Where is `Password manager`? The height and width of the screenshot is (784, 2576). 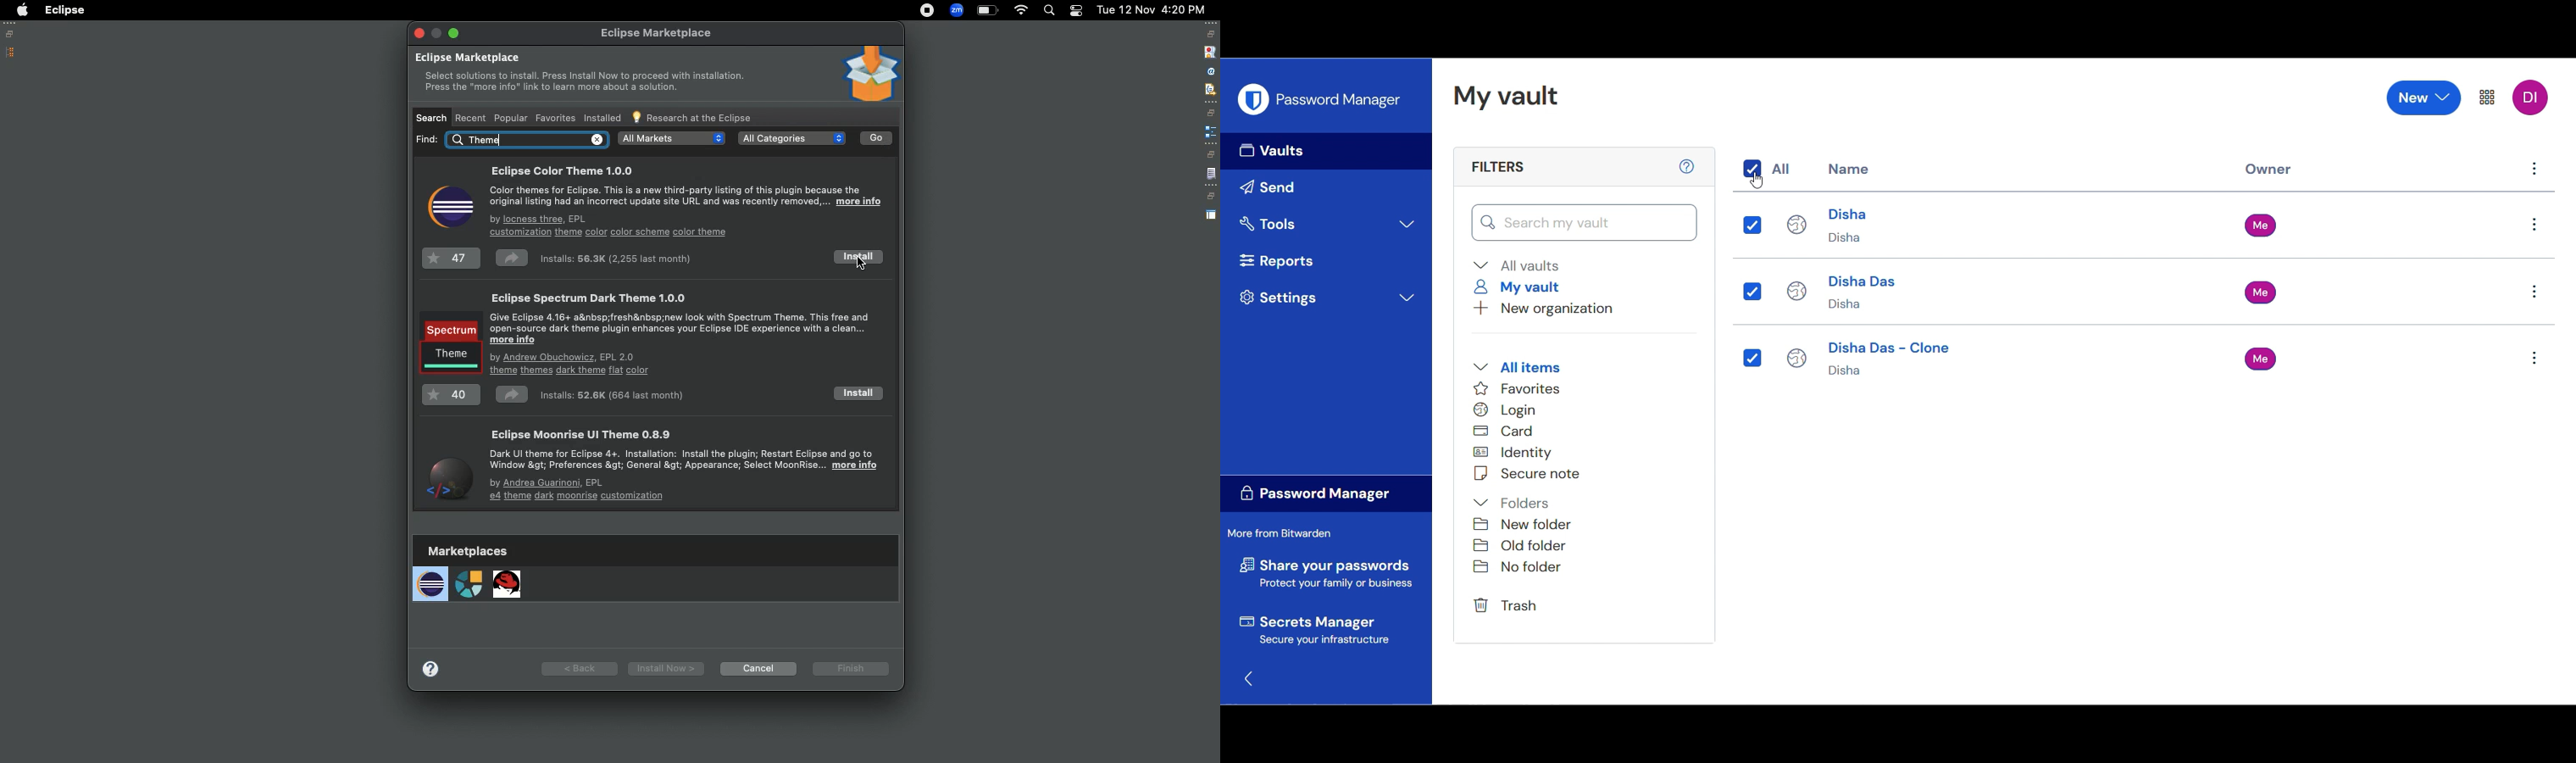 Password manager is located at coordinates (1338, 98).